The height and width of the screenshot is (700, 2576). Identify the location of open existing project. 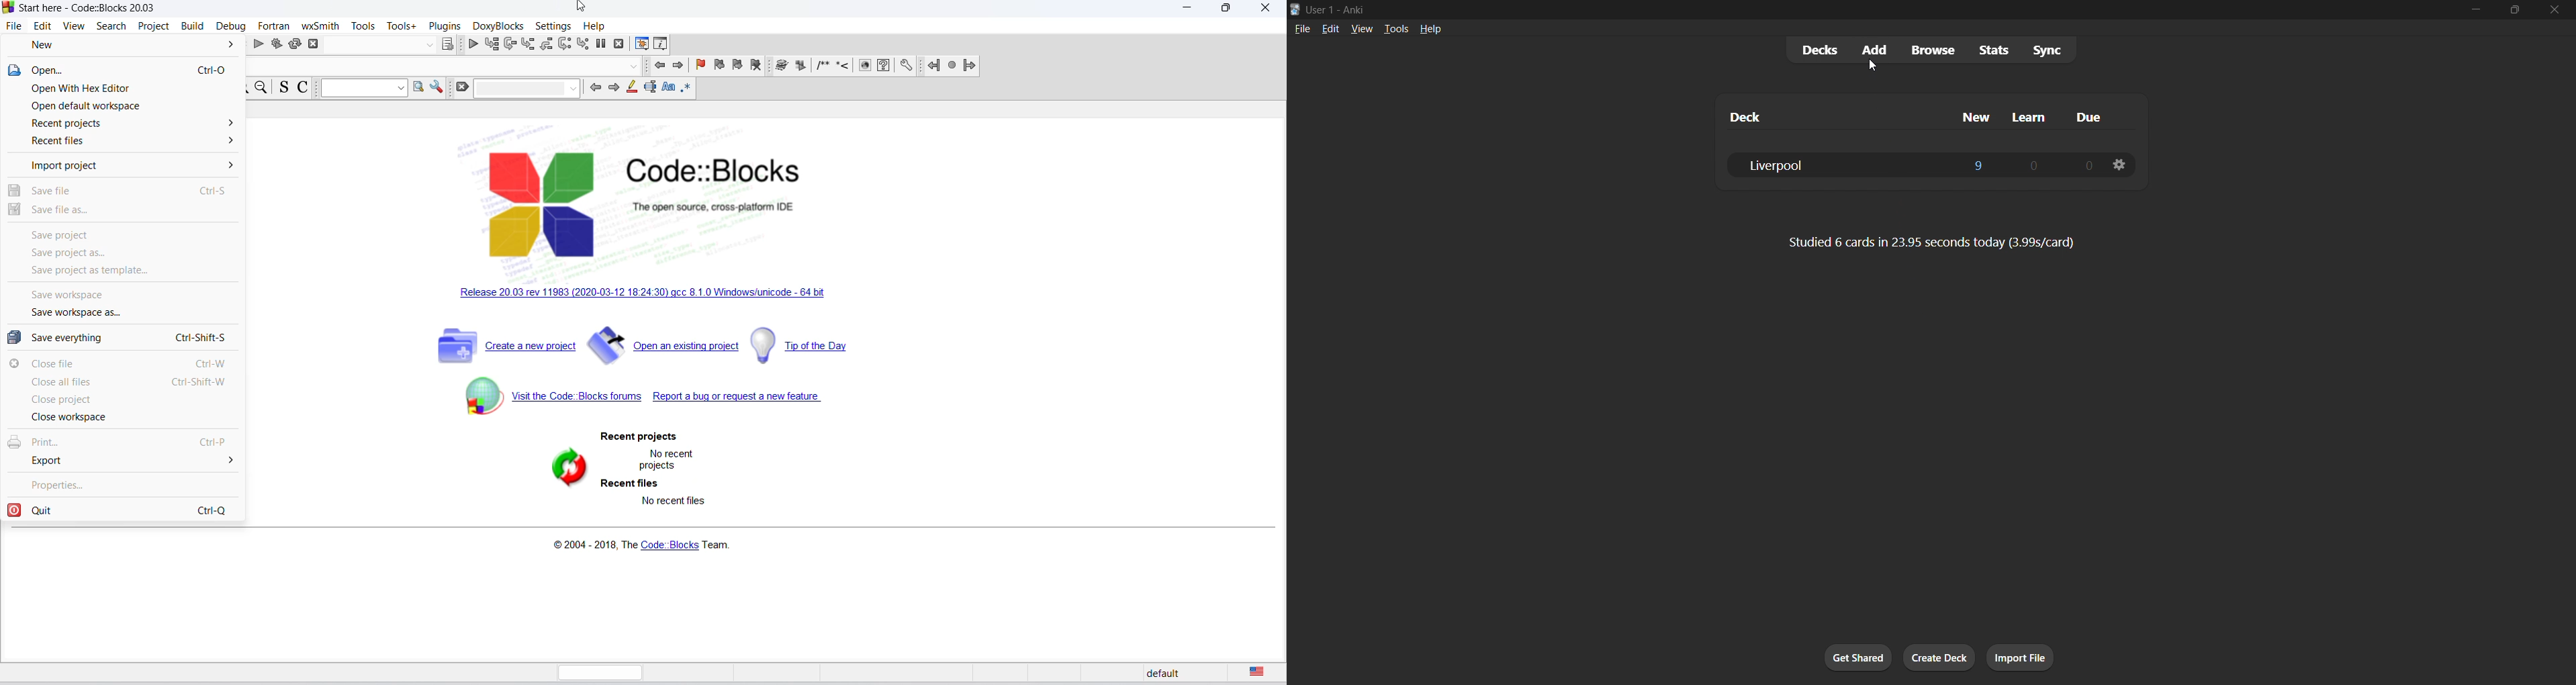
(668, 345).